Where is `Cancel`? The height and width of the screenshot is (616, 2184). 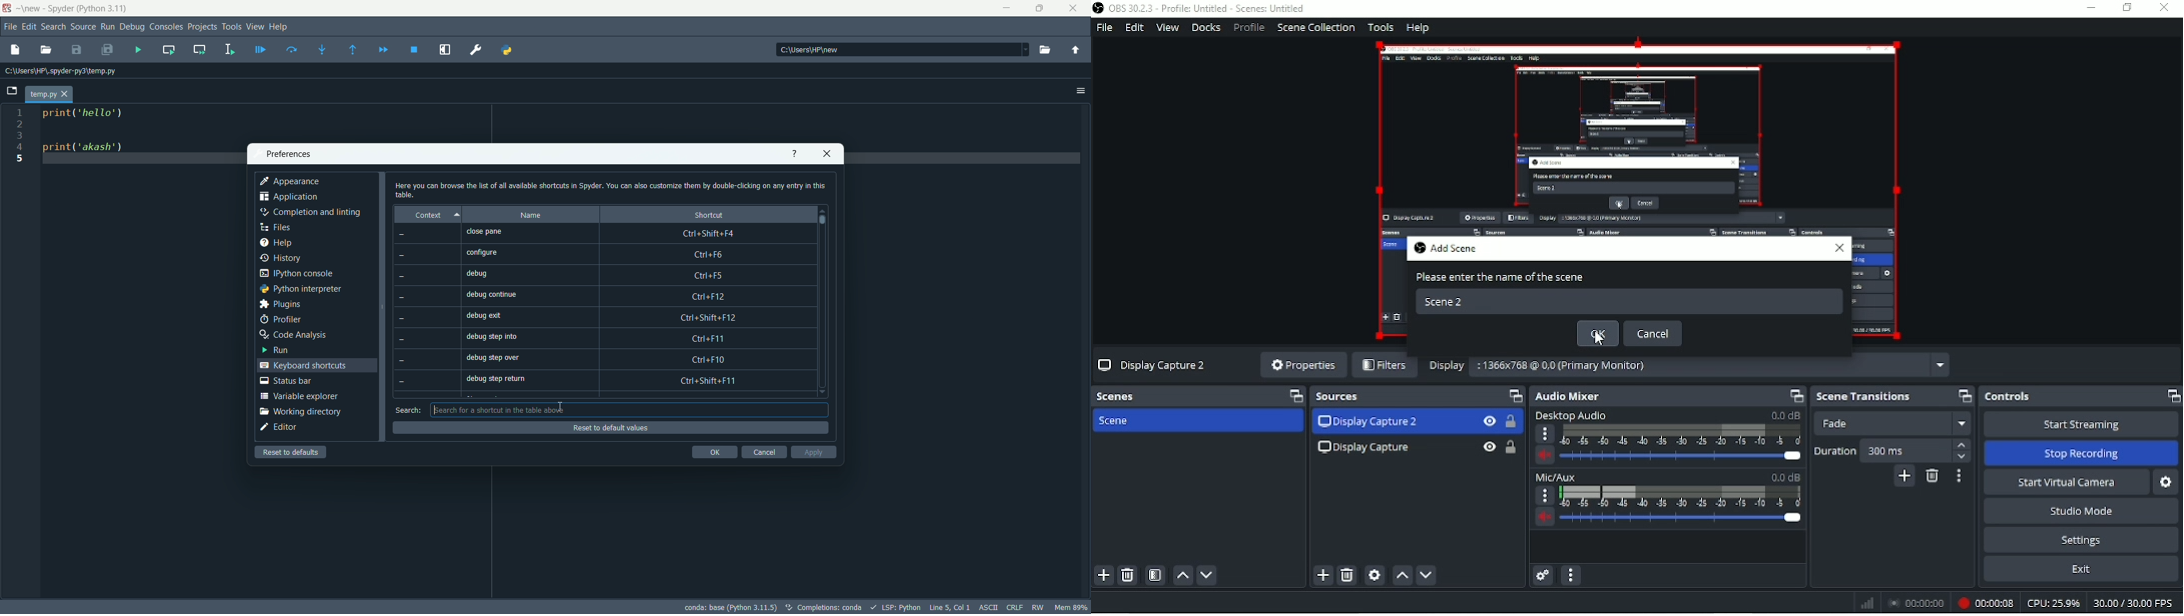 Cancel is located at coordinates (1655, 333).